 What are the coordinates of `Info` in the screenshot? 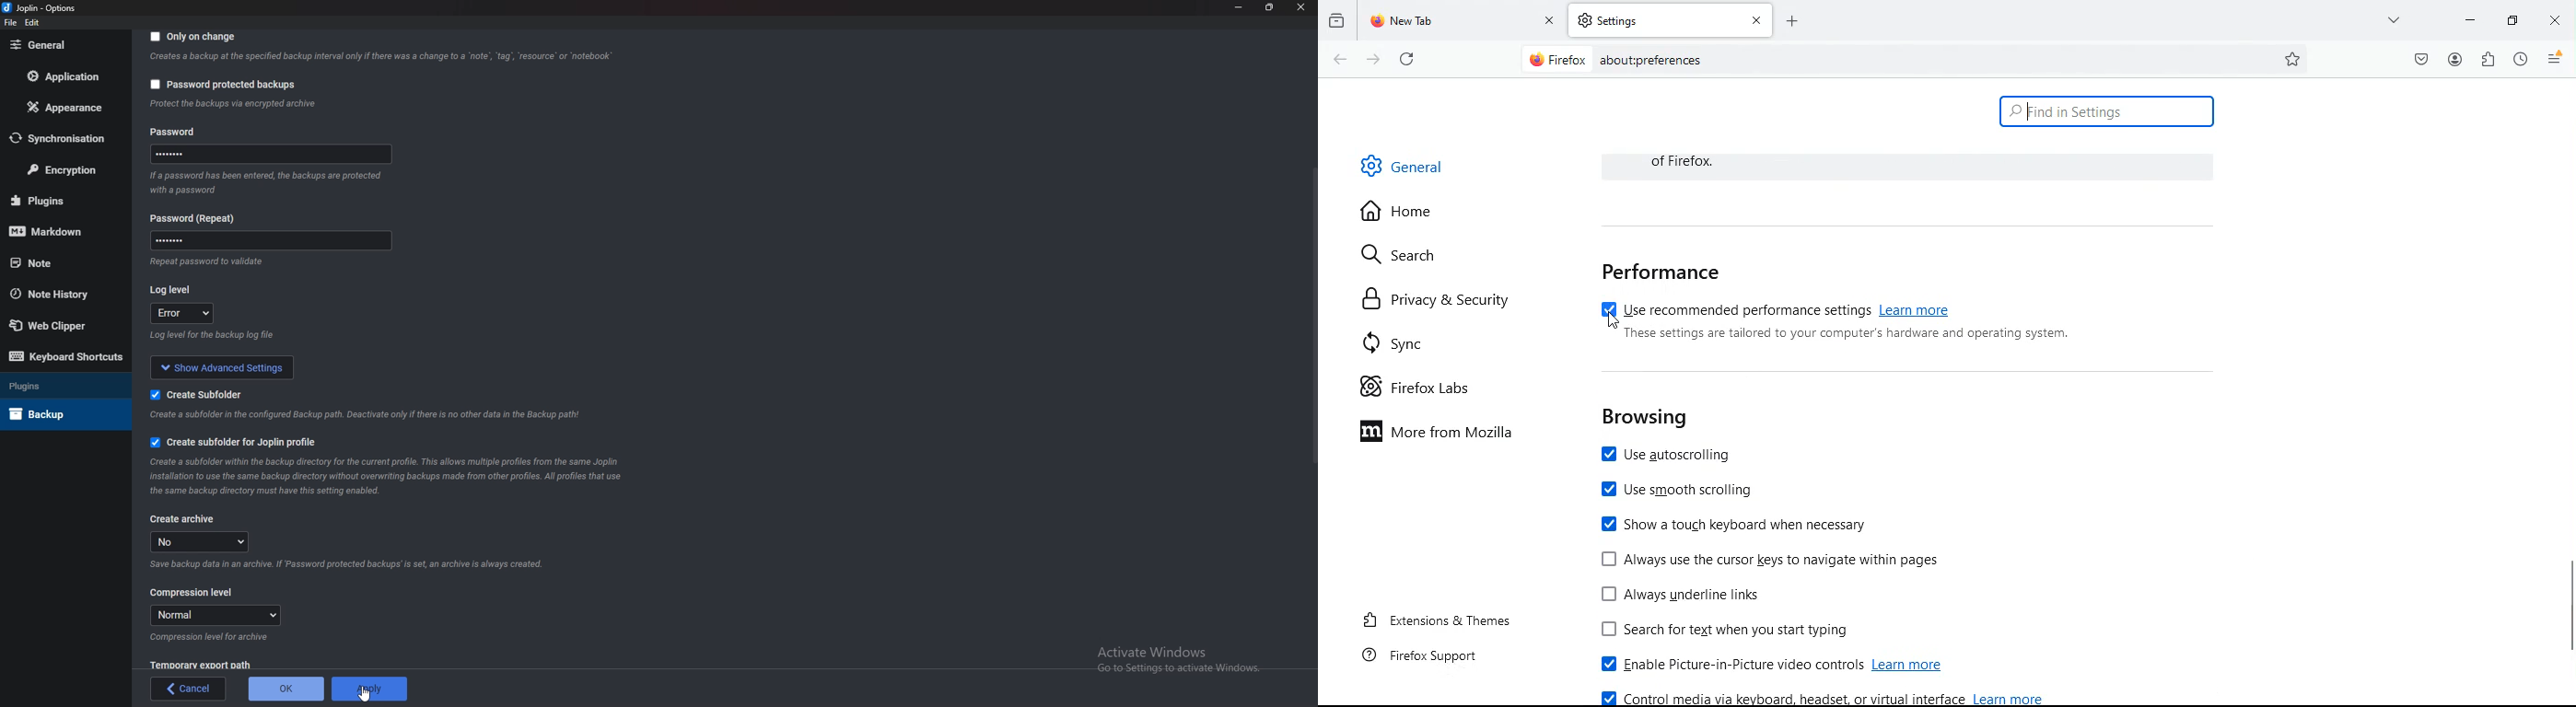 It's located at (211, 638).